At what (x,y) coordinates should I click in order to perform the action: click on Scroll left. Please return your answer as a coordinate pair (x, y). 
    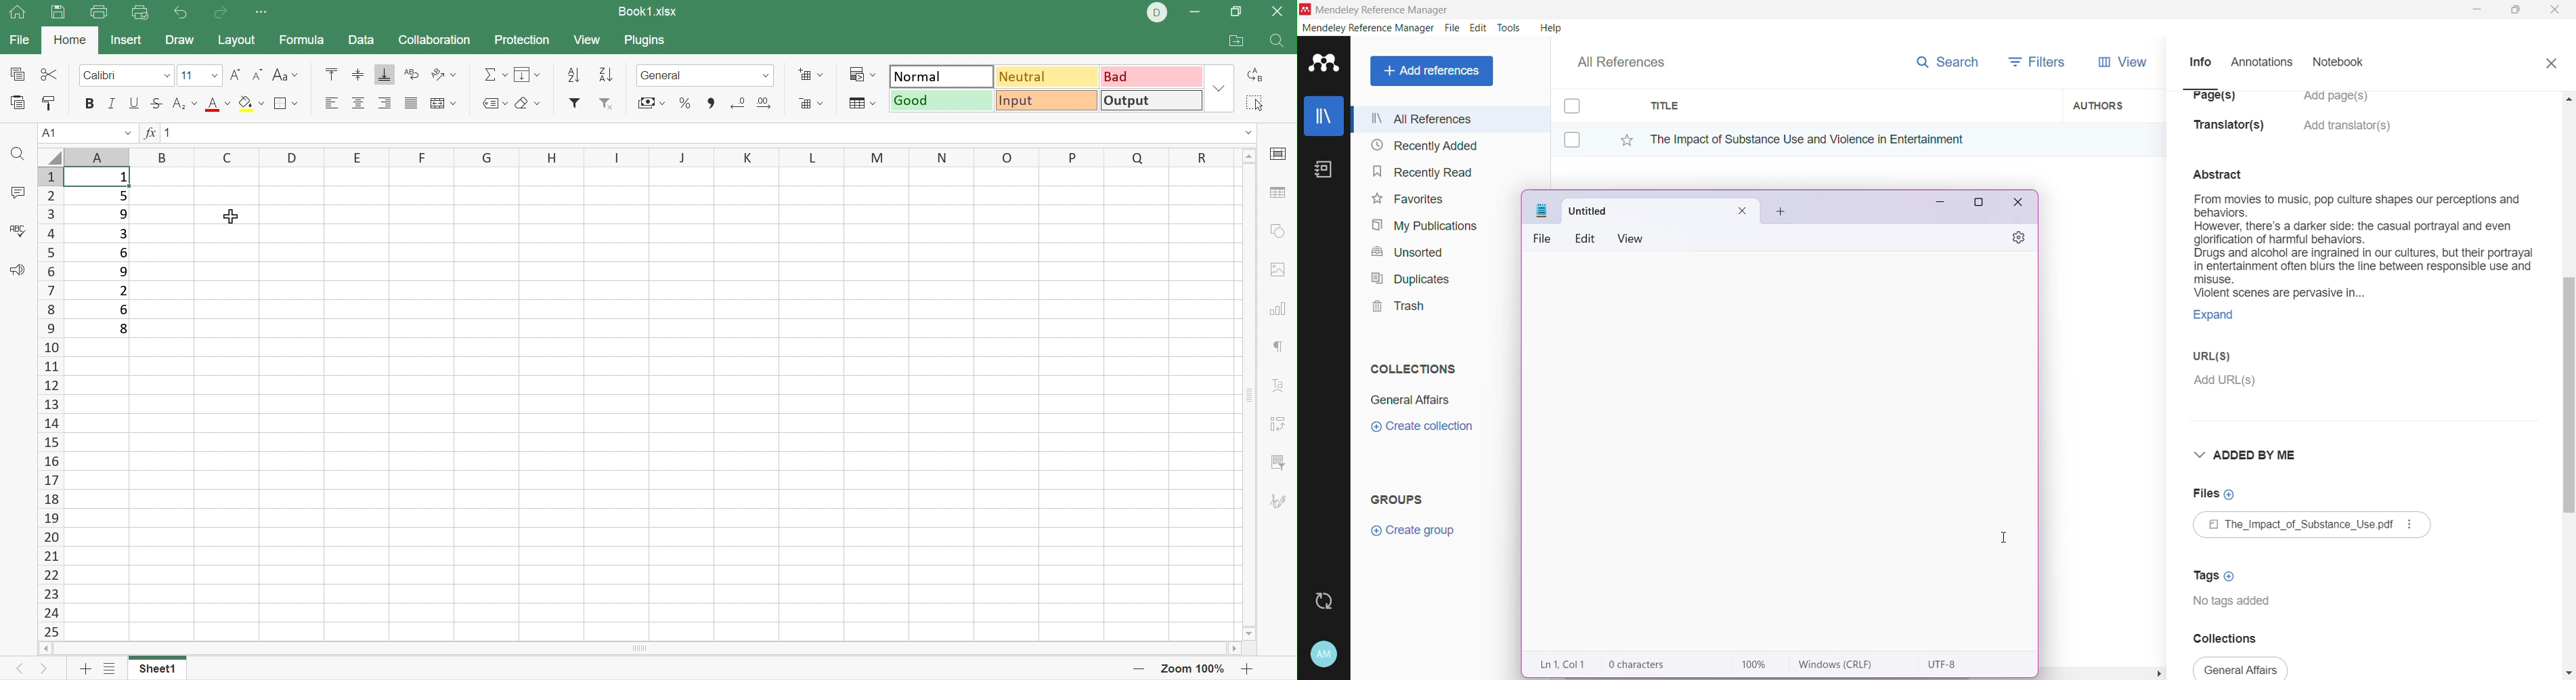
    Looking at the image, I should click on (45, 648).